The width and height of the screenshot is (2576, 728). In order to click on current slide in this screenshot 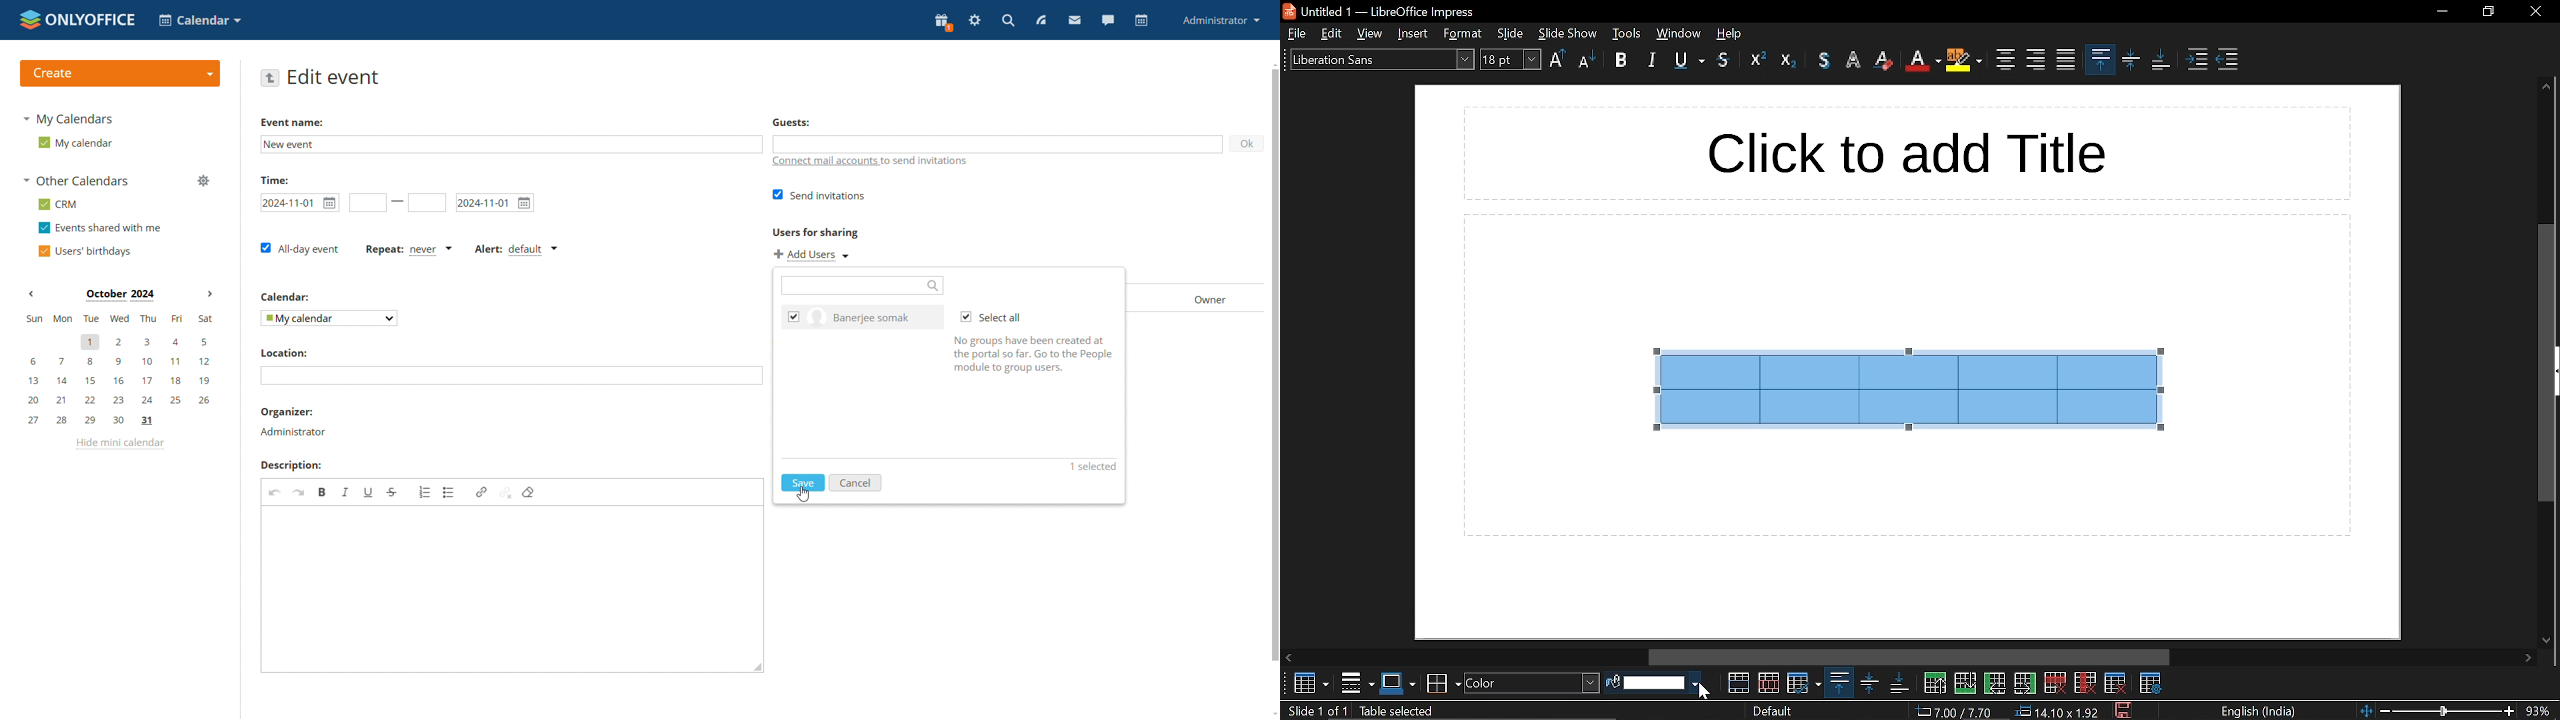, I will do `click(1314, 712)`.